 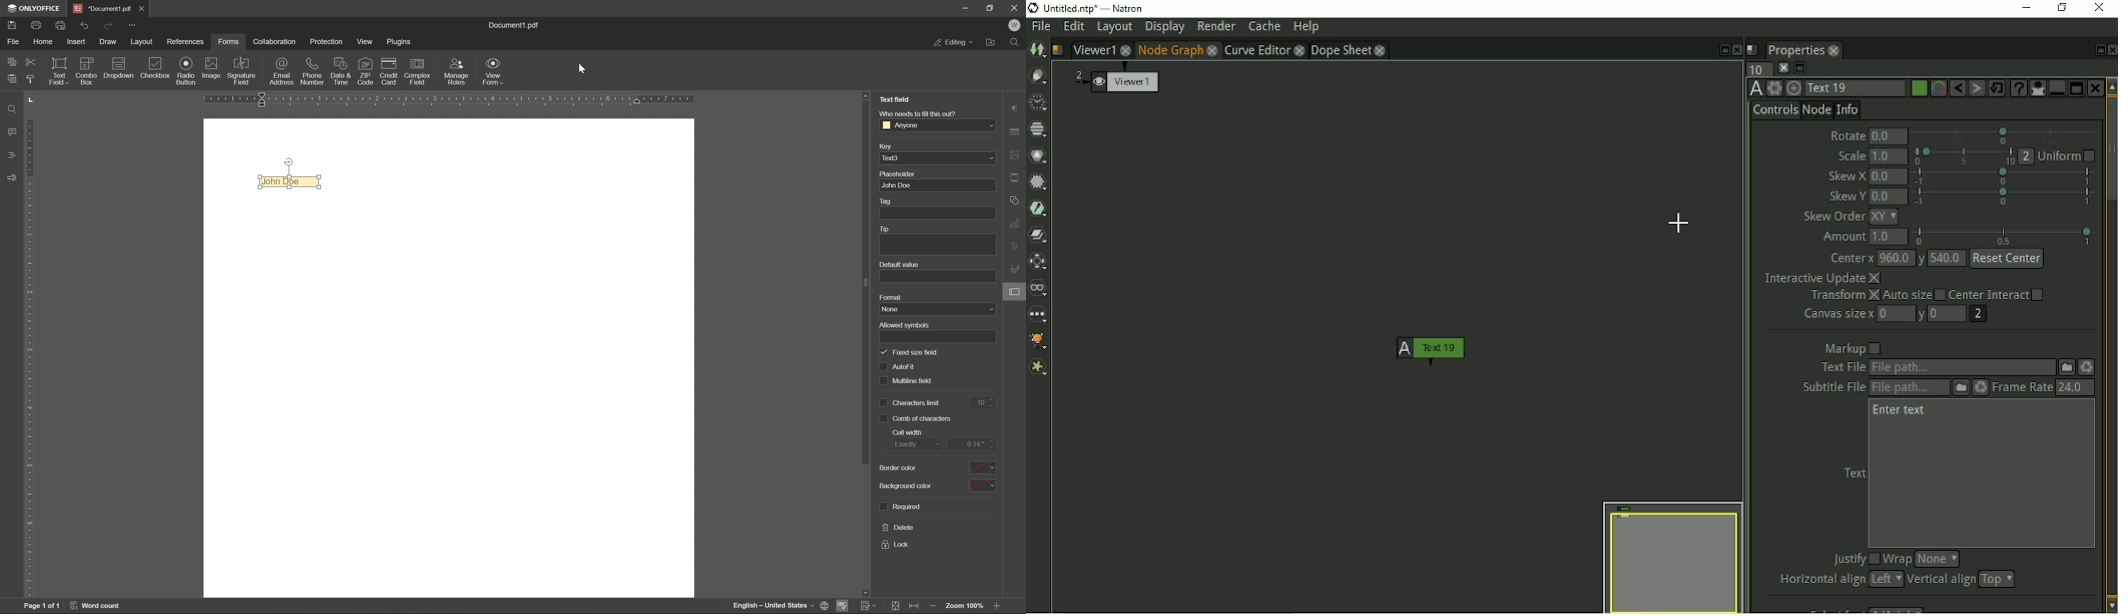 I want to click on fixed size field, so click(x=910, y=352).